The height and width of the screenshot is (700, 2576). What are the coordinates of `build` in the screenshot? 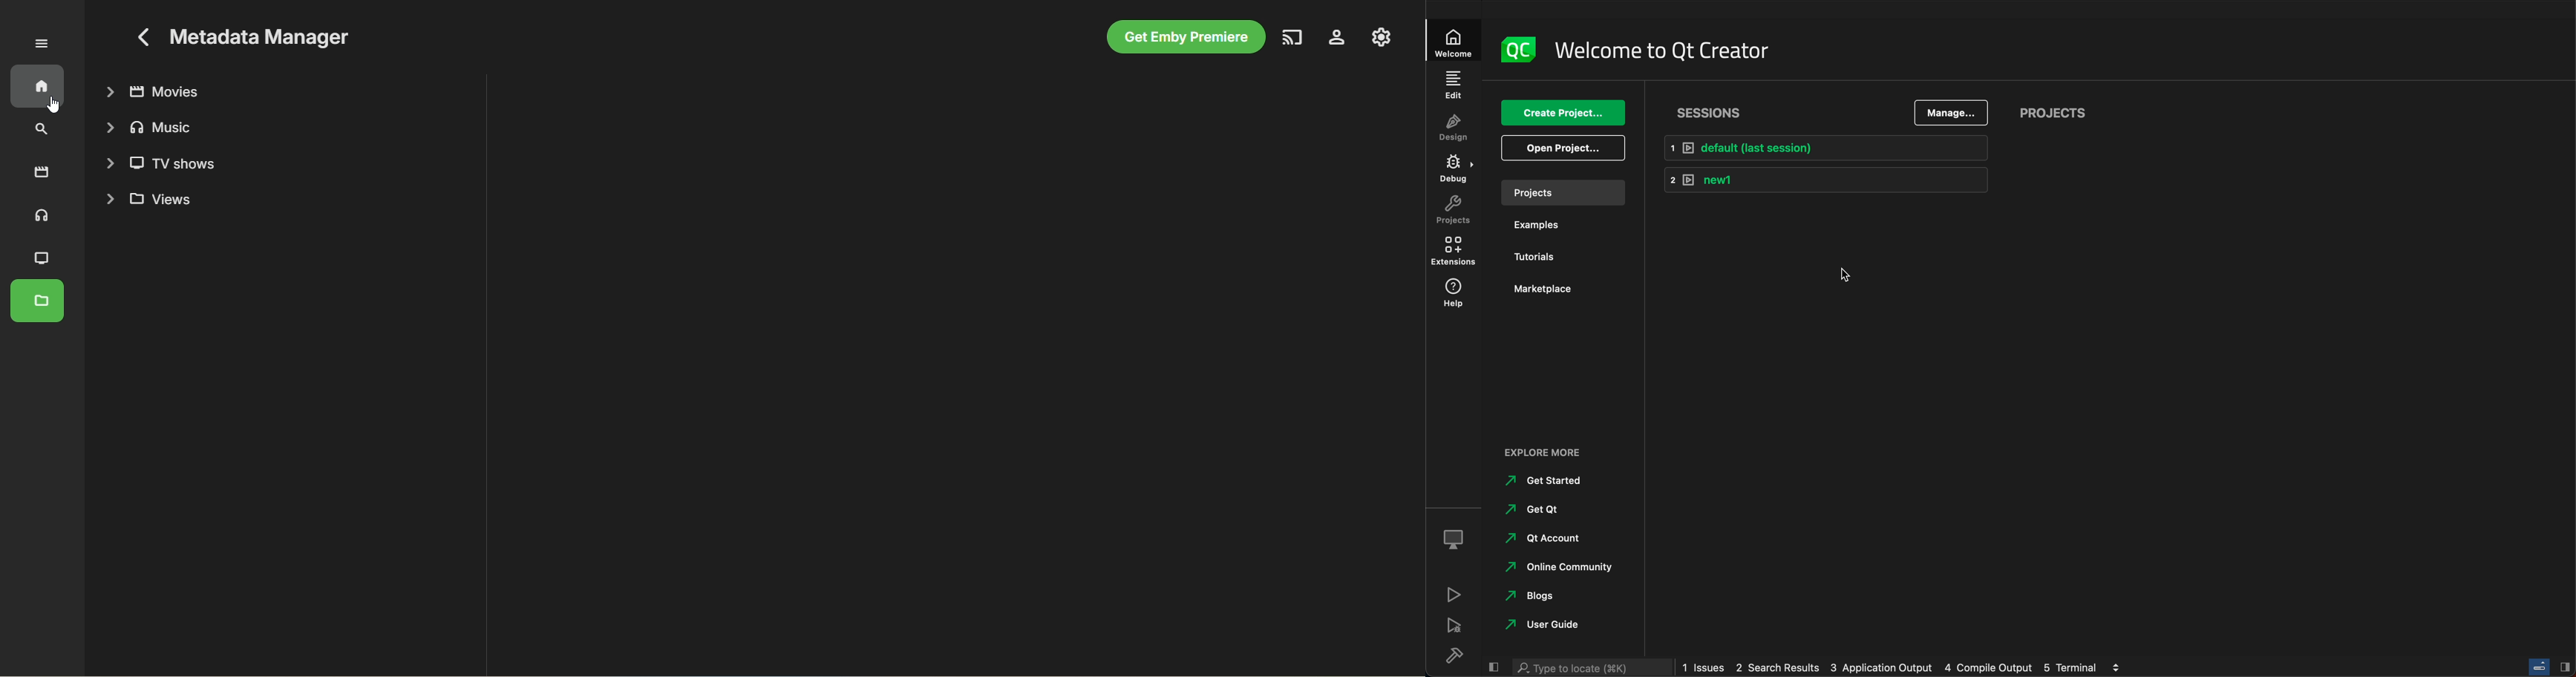 It's located at (1460, 655).